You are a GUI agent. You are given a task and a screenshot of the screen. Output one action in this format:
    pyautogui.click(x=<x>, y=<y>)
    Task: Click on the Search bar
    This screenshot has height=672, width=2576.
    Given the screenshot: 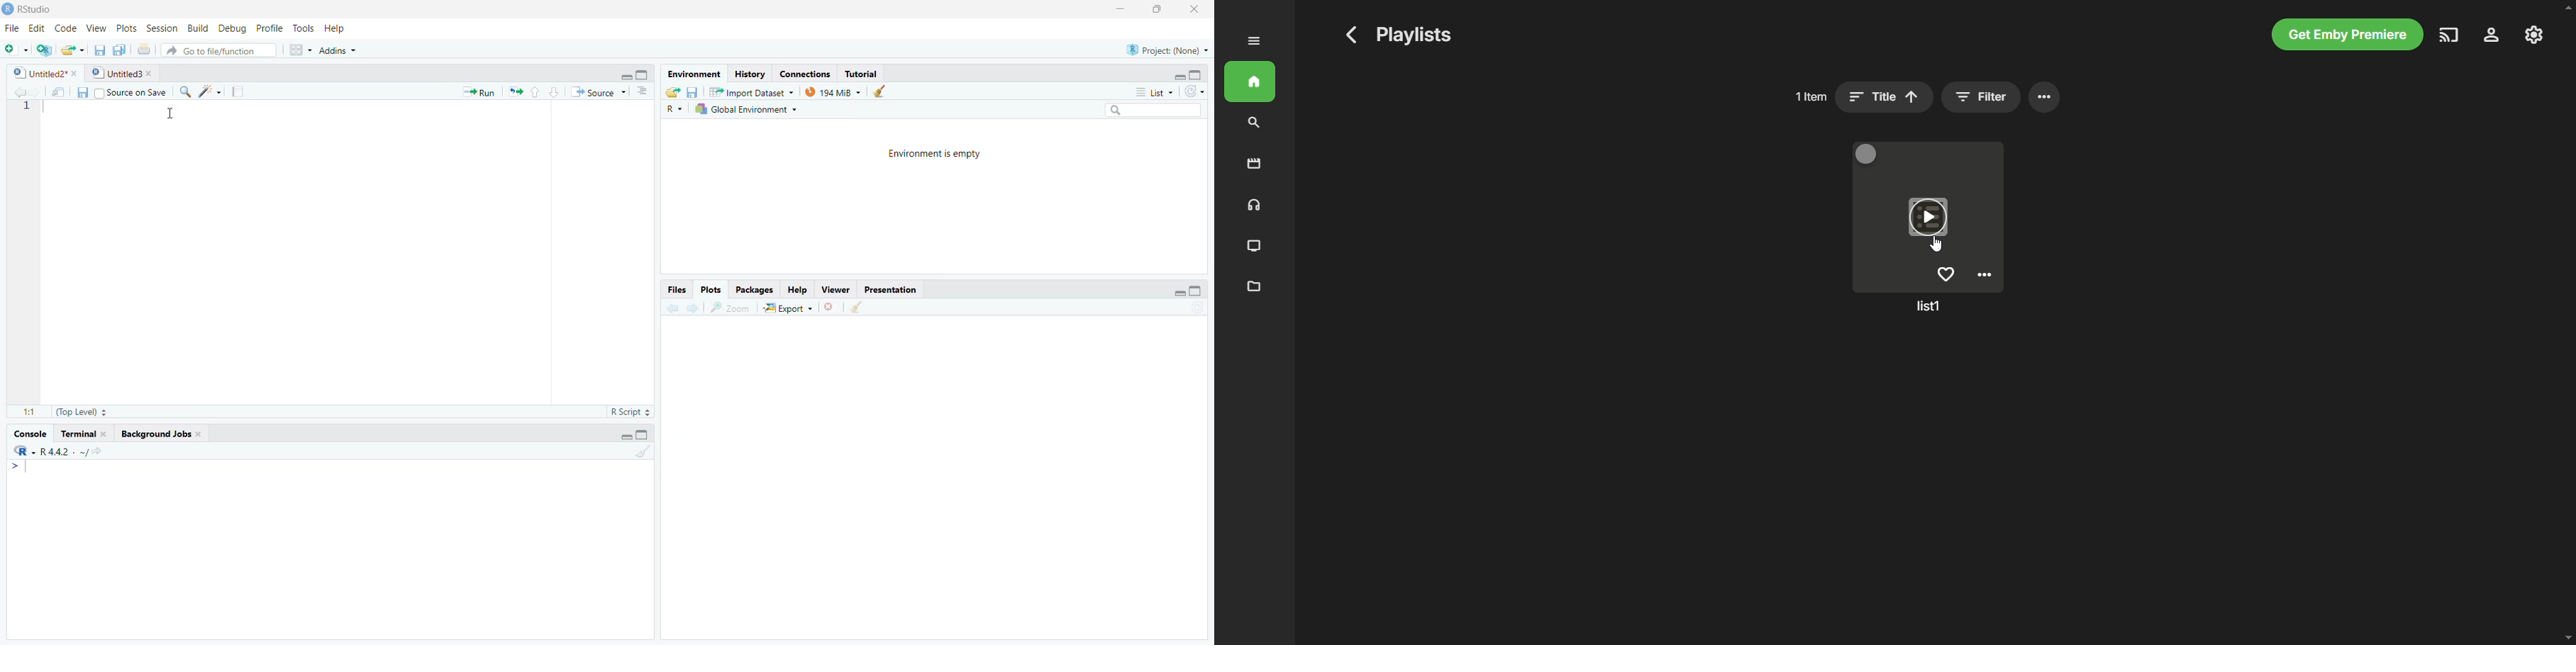 What is the action you would take?
    pyautogui.click(x=1155, y=108)
    